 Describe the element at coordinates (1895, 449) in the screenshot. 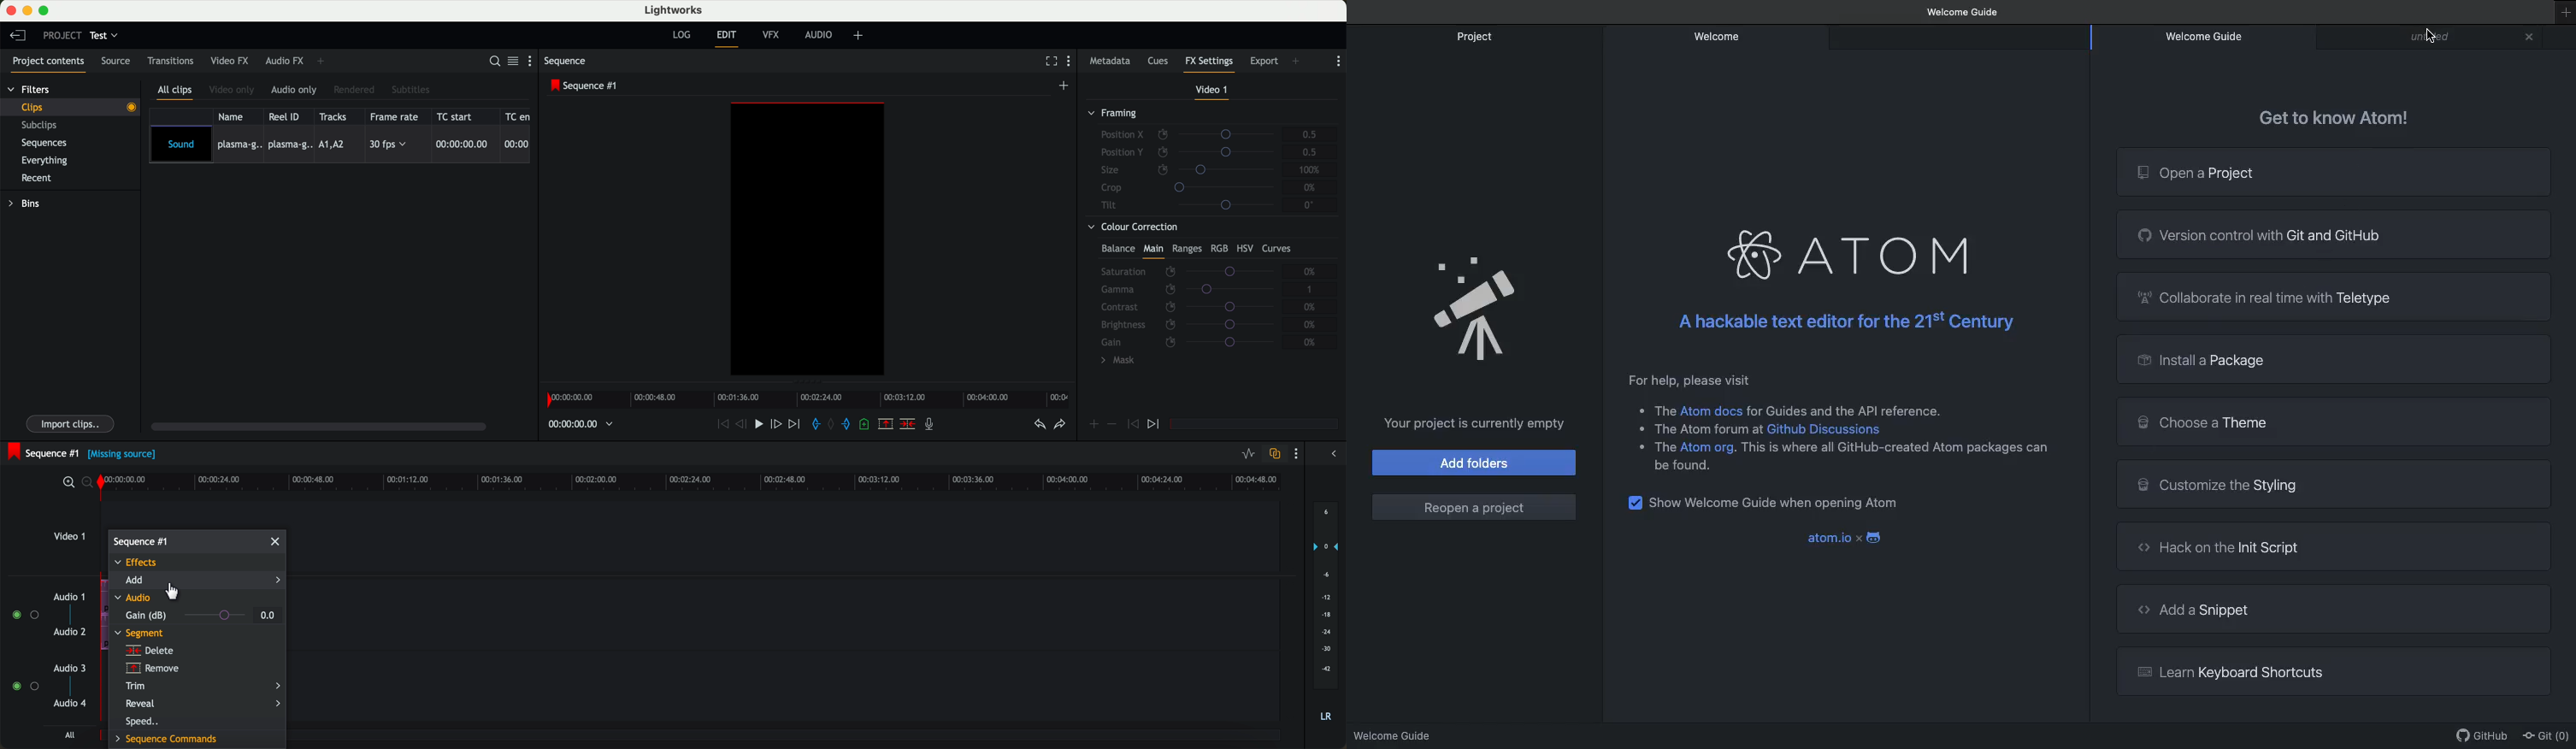

I see `list item content` at that location.